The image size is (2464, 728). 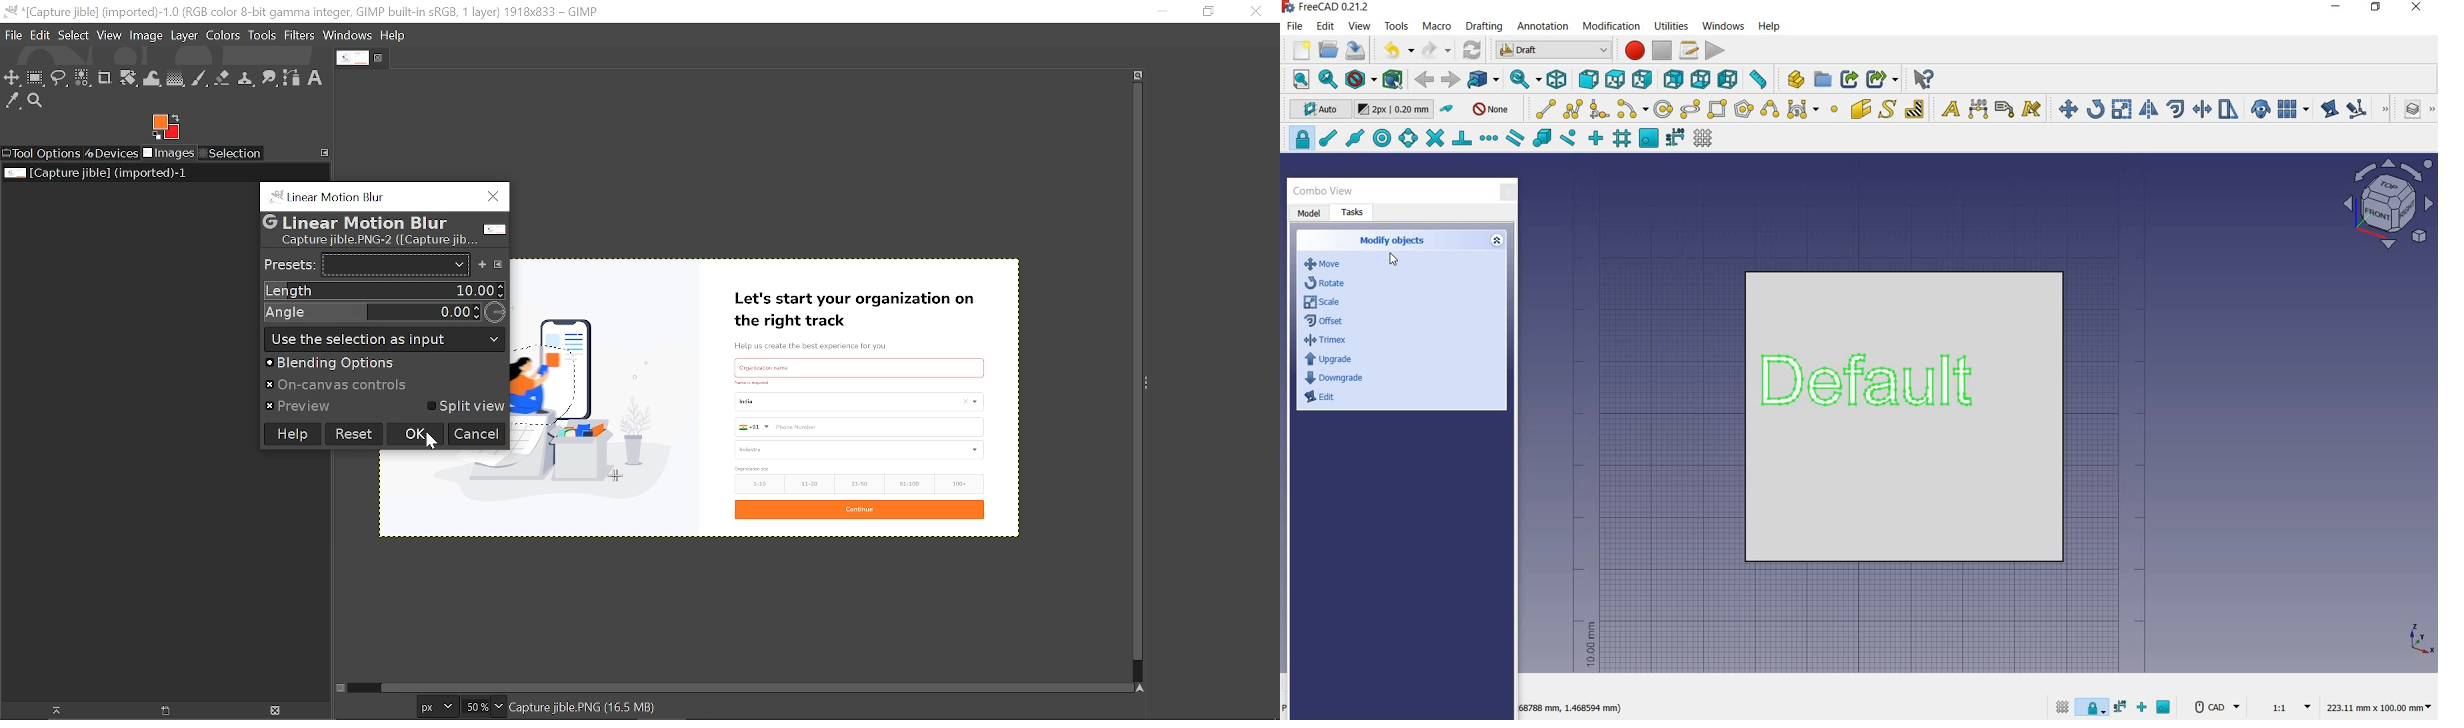 What do you see at coordinates (1850, 78) in the screenshot?
I see `make link` at bounding box center [1850, 78].